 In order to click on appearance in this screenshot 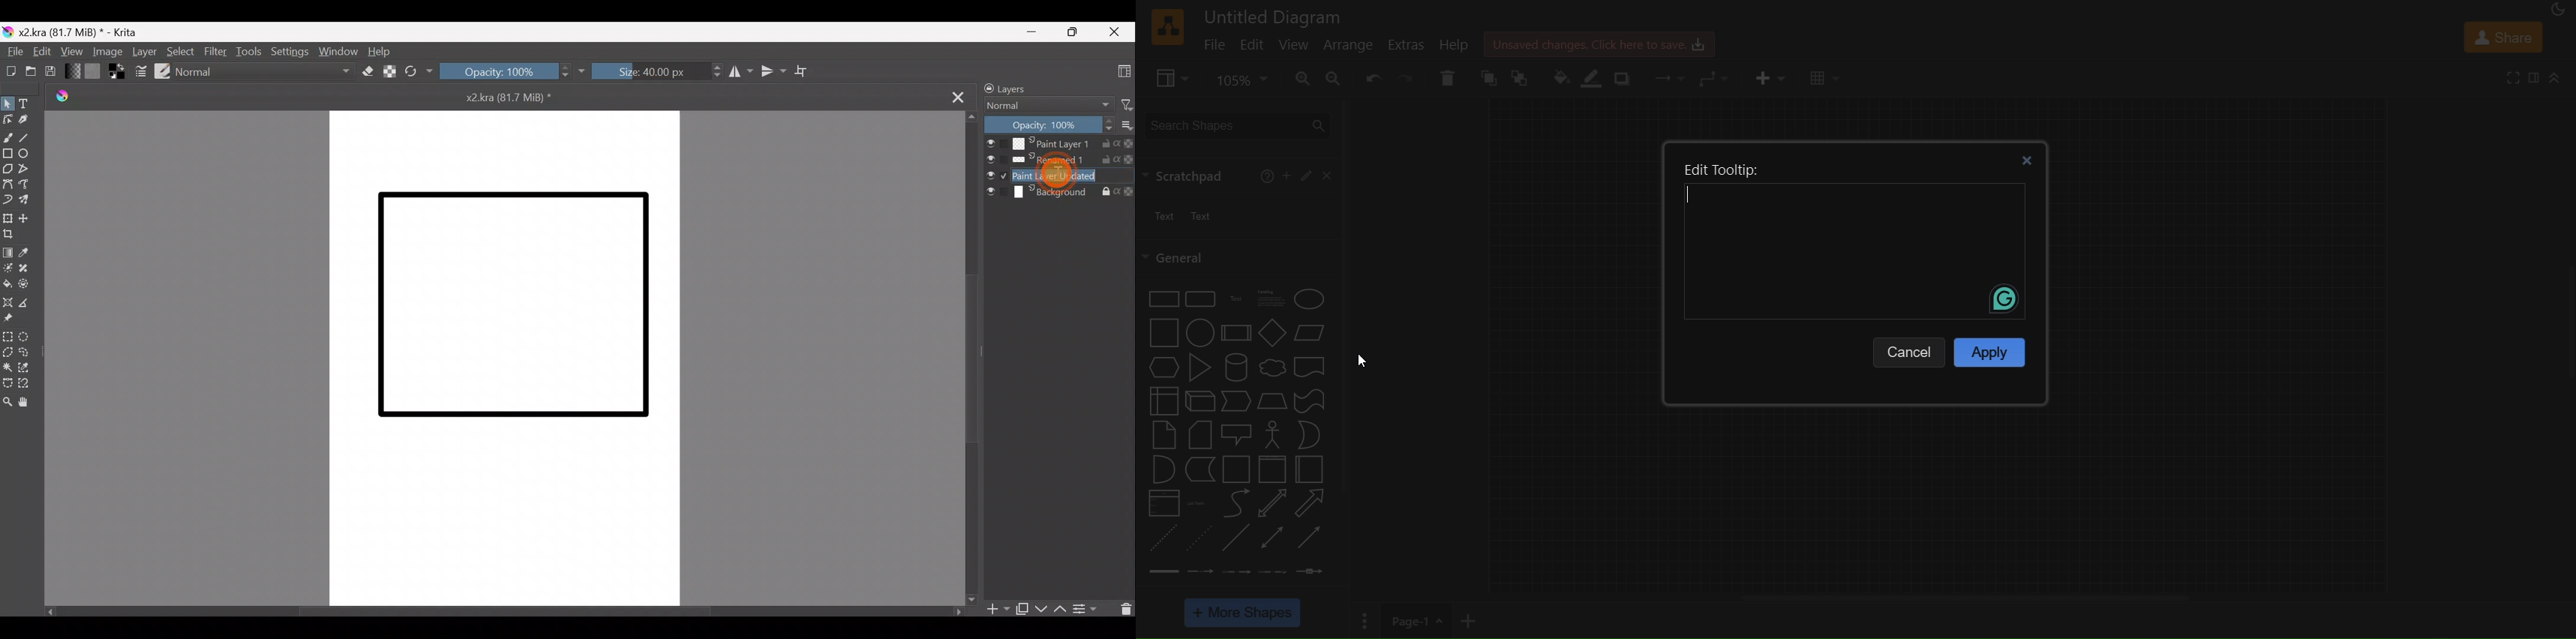, I will do `click(2556, 10)`.